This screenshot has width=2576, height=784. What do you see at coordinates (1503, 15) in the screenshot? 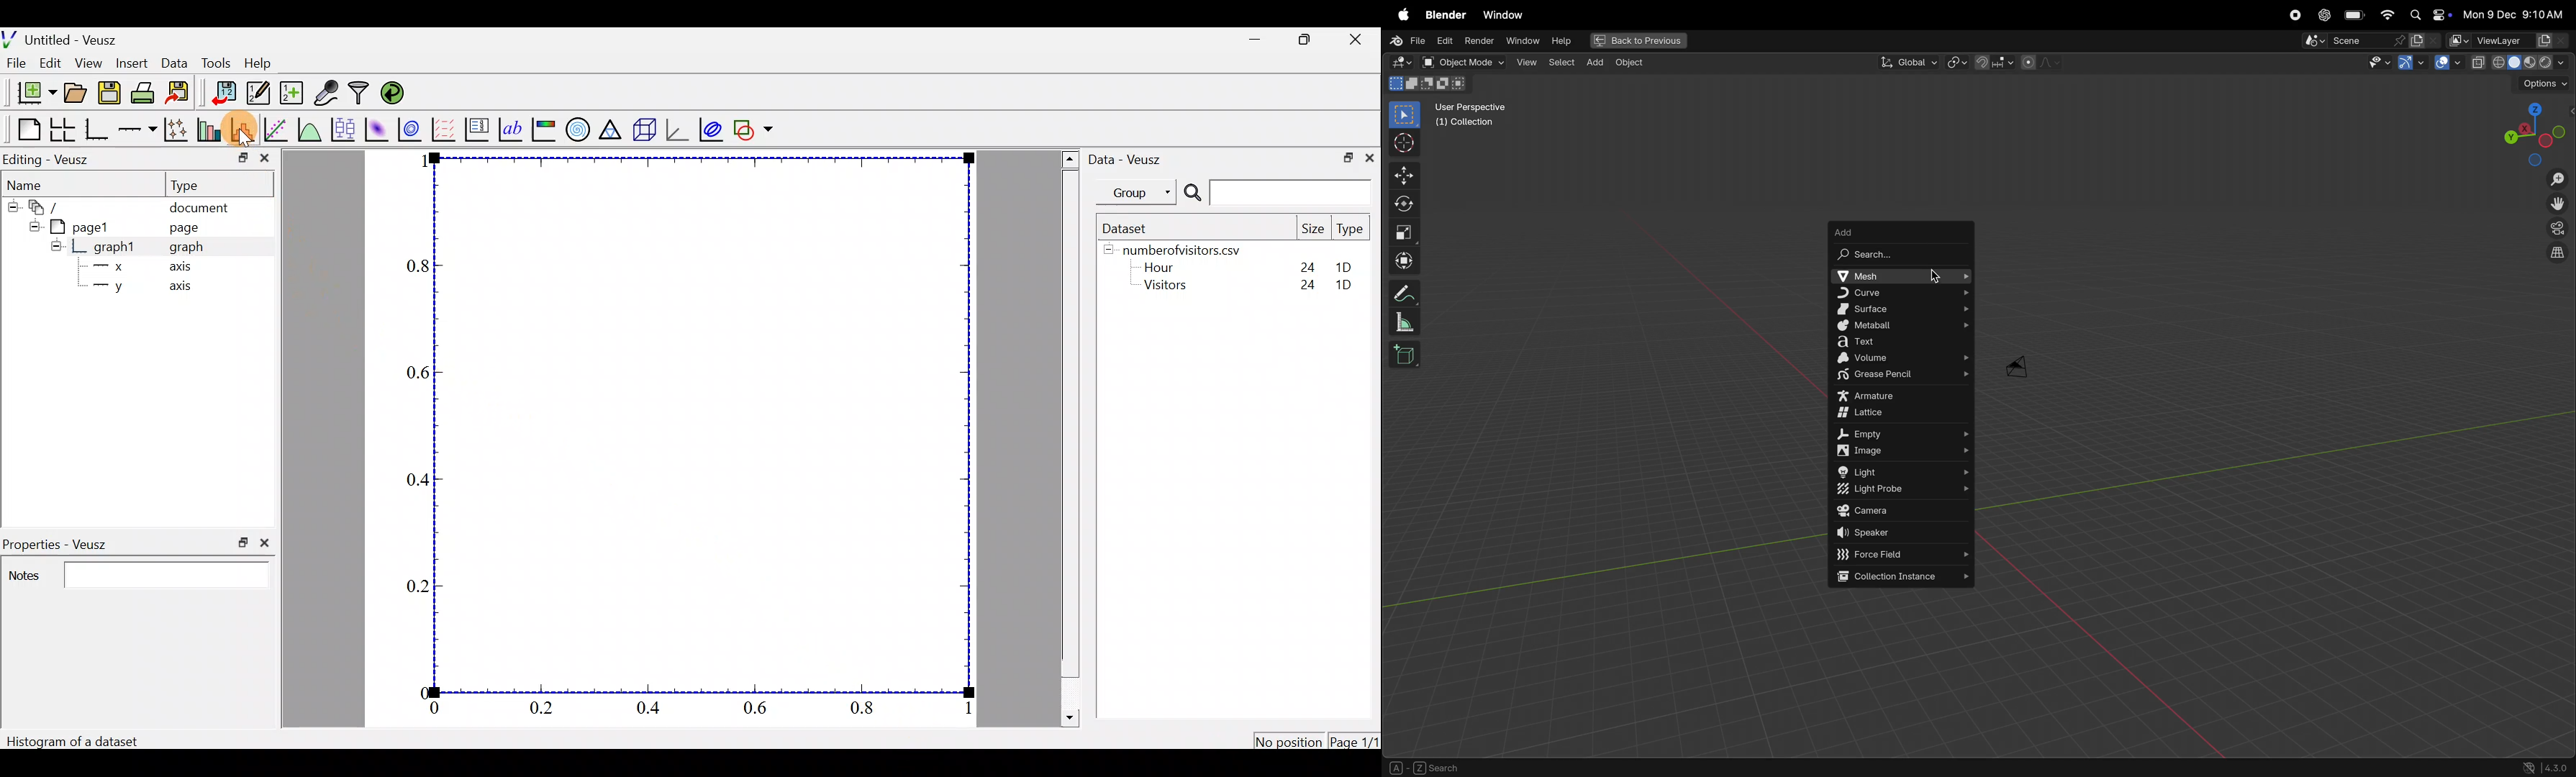
I see `window` at bounding box center [1503, 15].